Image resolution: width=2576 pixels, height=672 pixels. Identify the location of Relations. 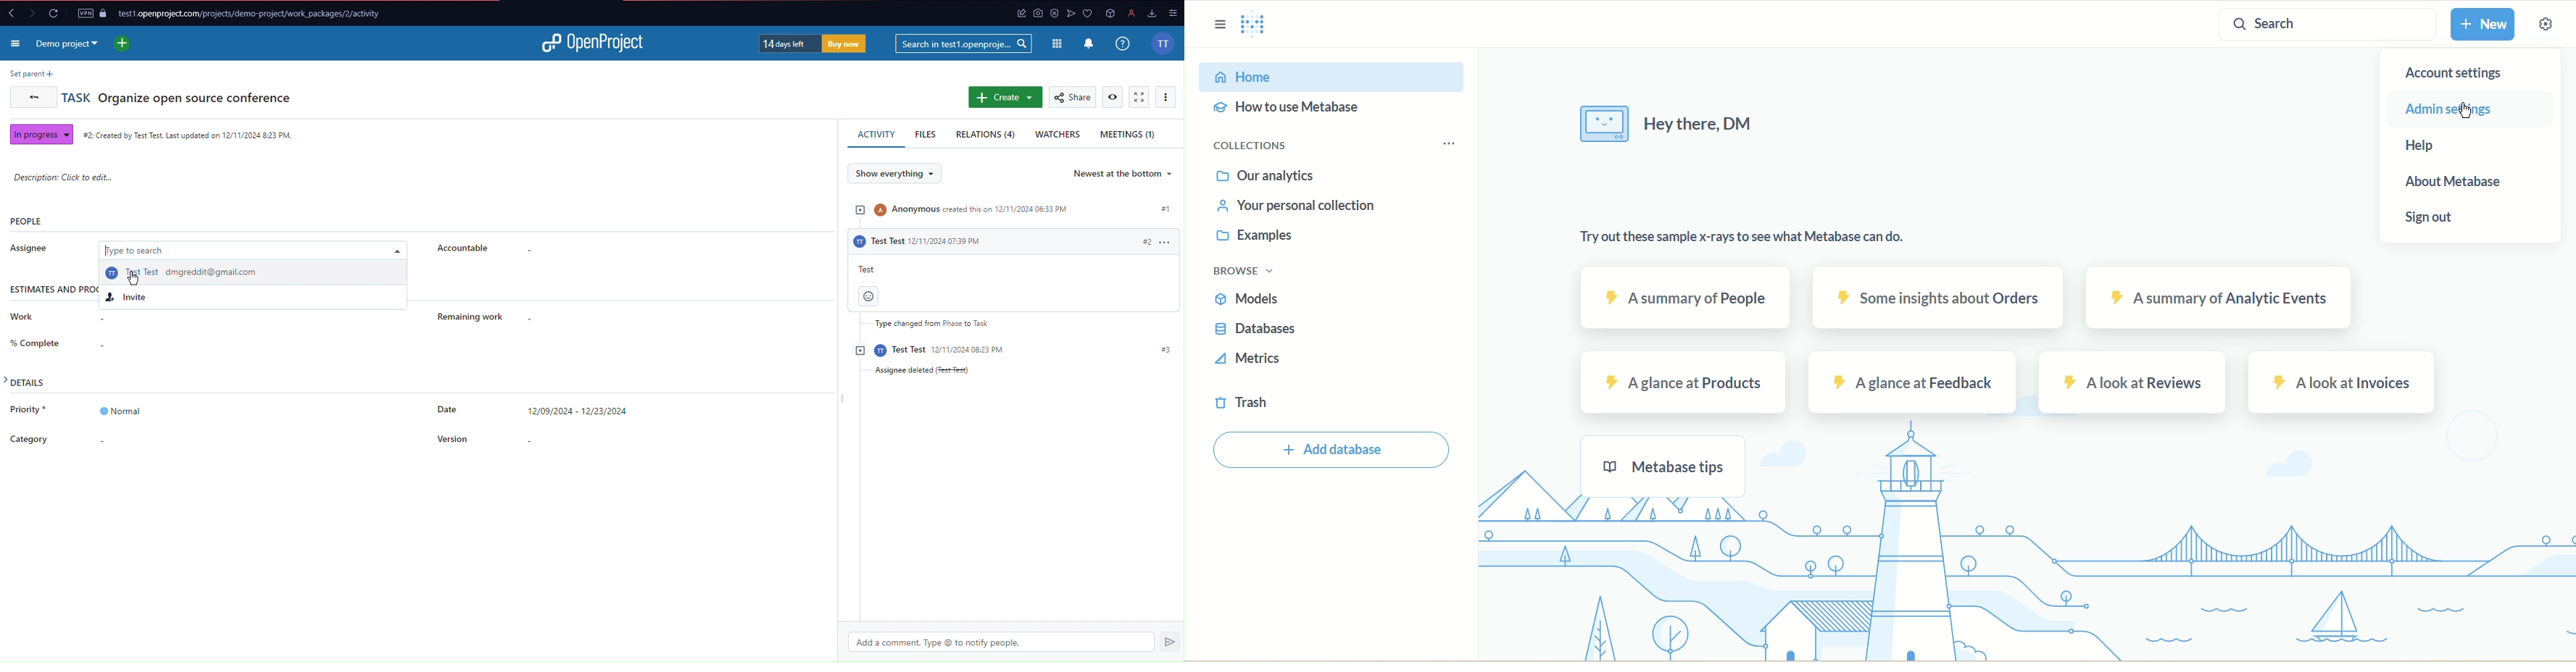
(986, 136).